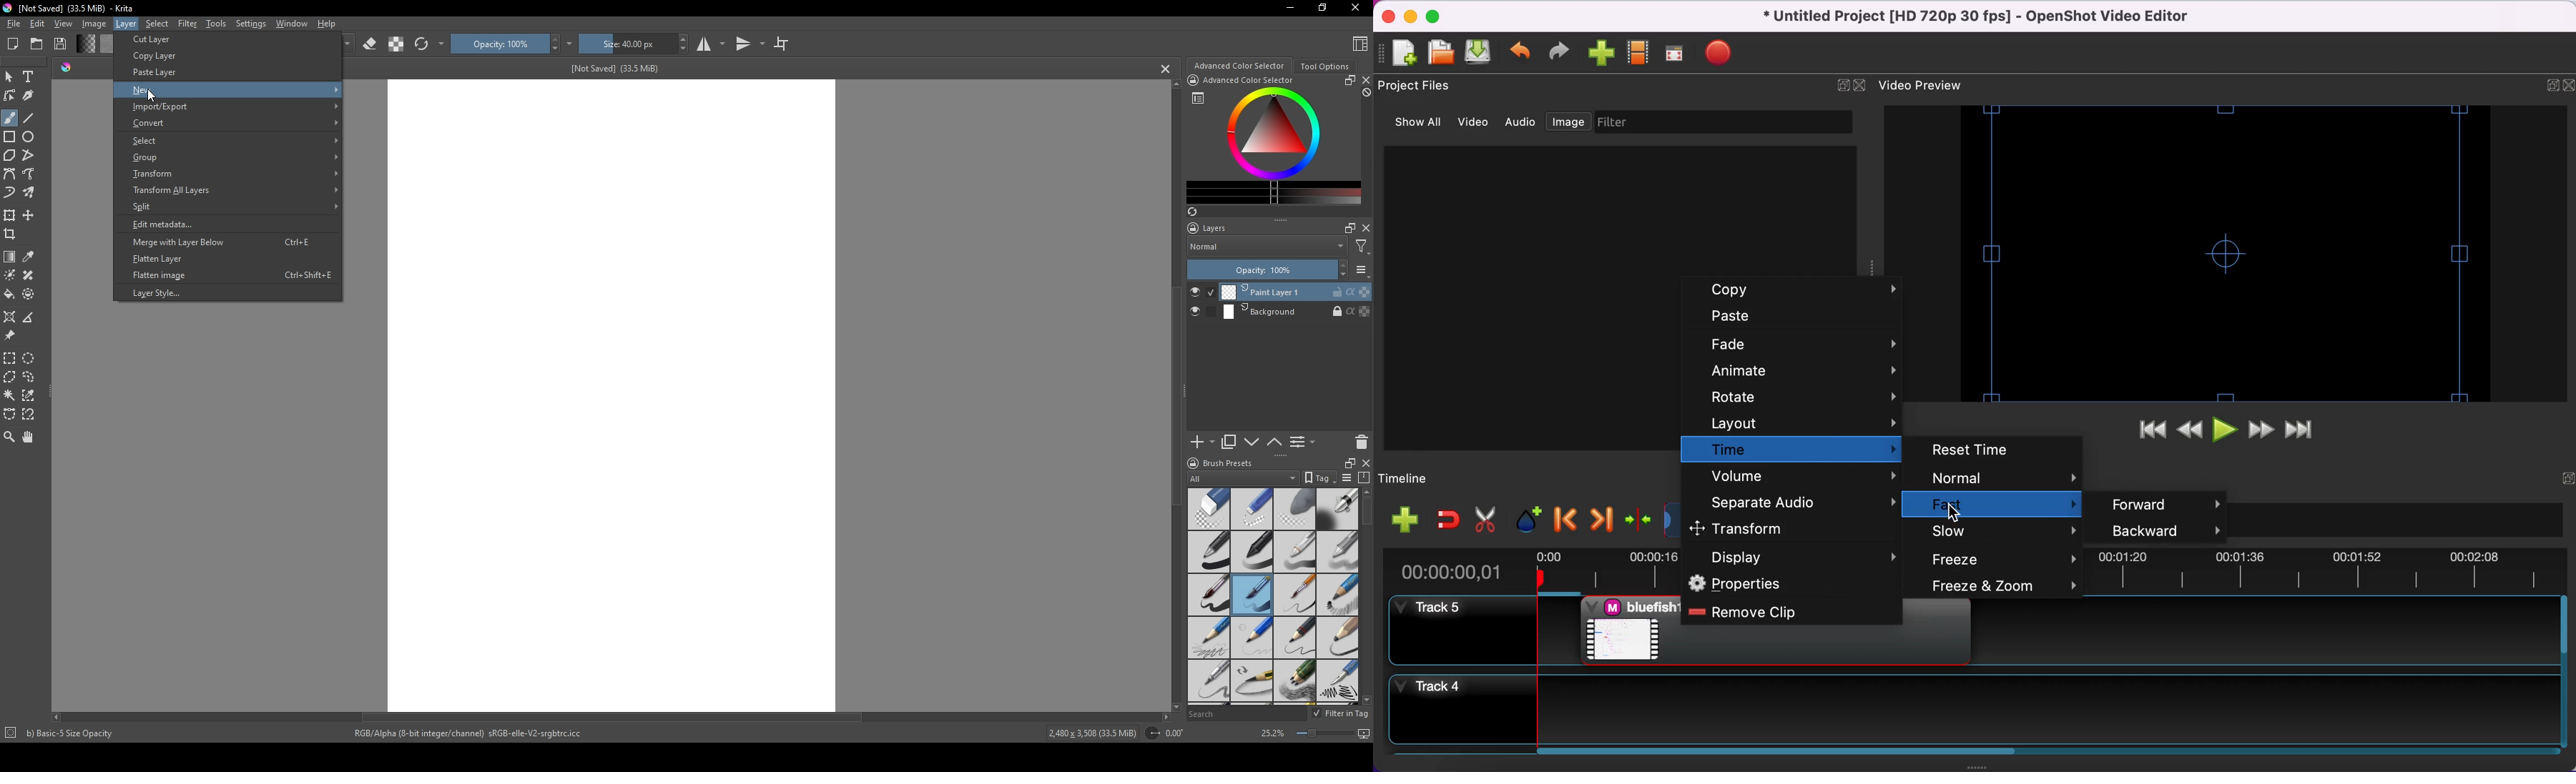 The width and height of the screenshot is (2576, 784). I want to click on Select, so click(157, 24).